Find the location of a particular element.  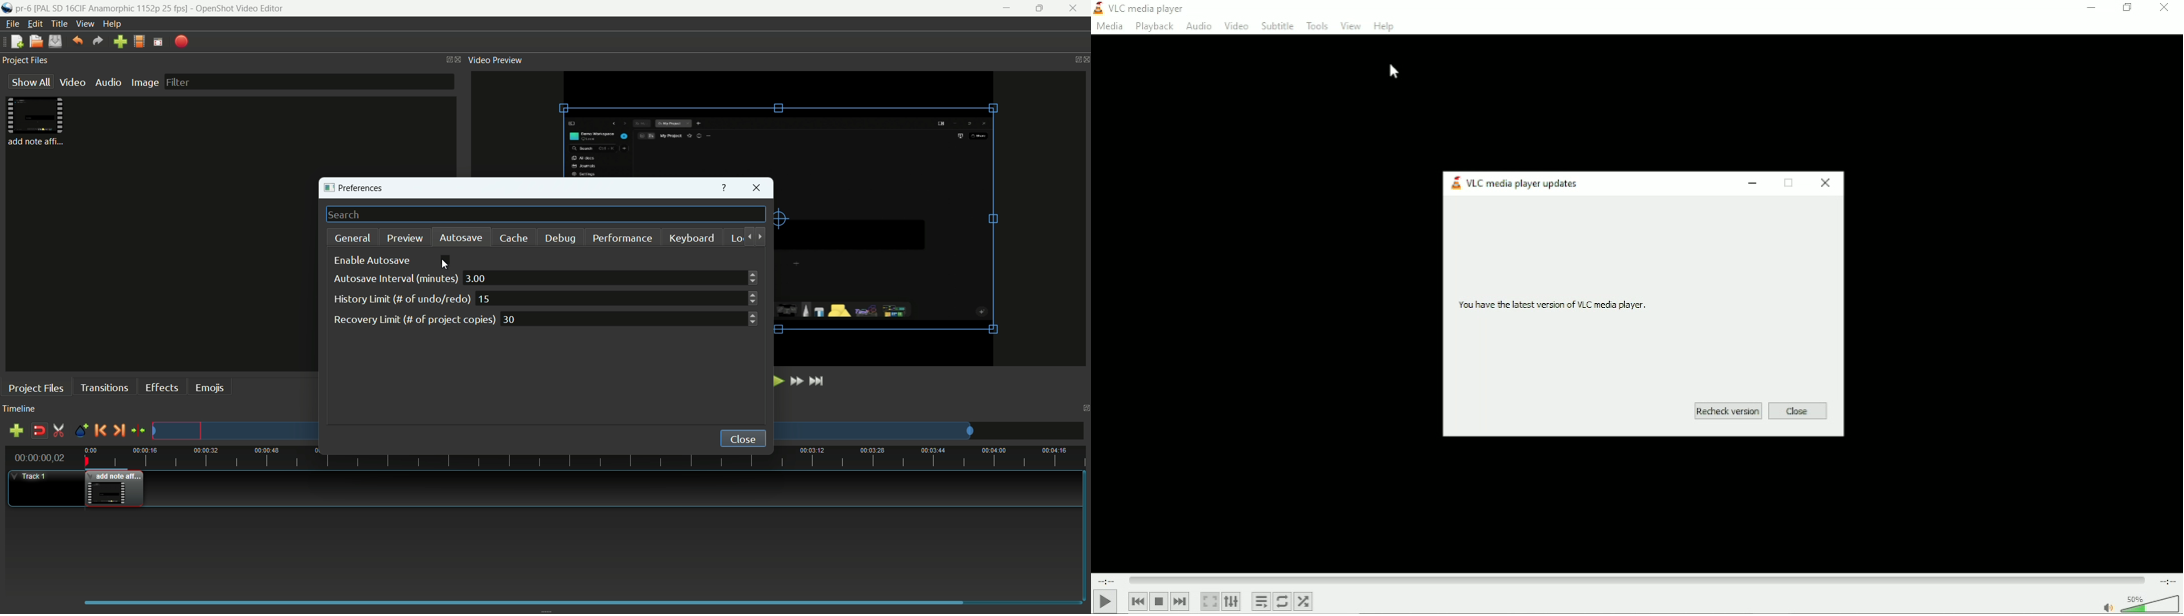

Audio is located at coordinates (1198, 28).